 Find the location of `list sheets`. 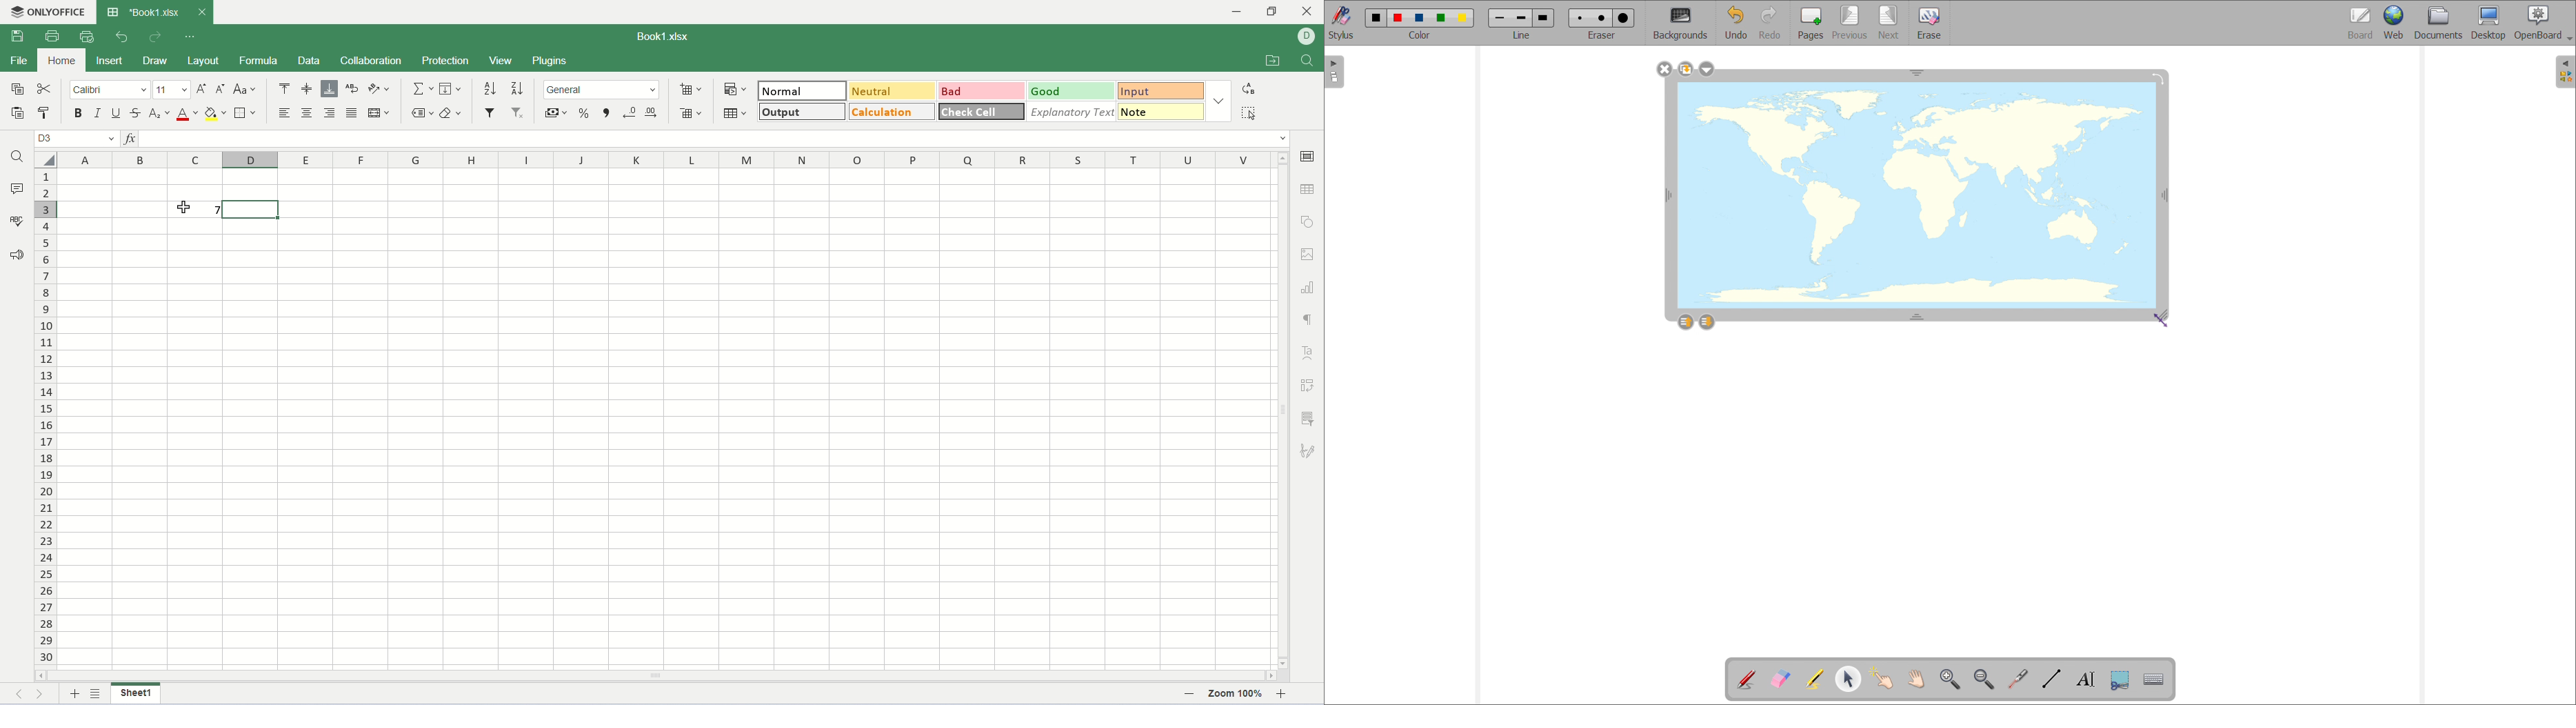

list sheets is located at coordinates (94, 695).